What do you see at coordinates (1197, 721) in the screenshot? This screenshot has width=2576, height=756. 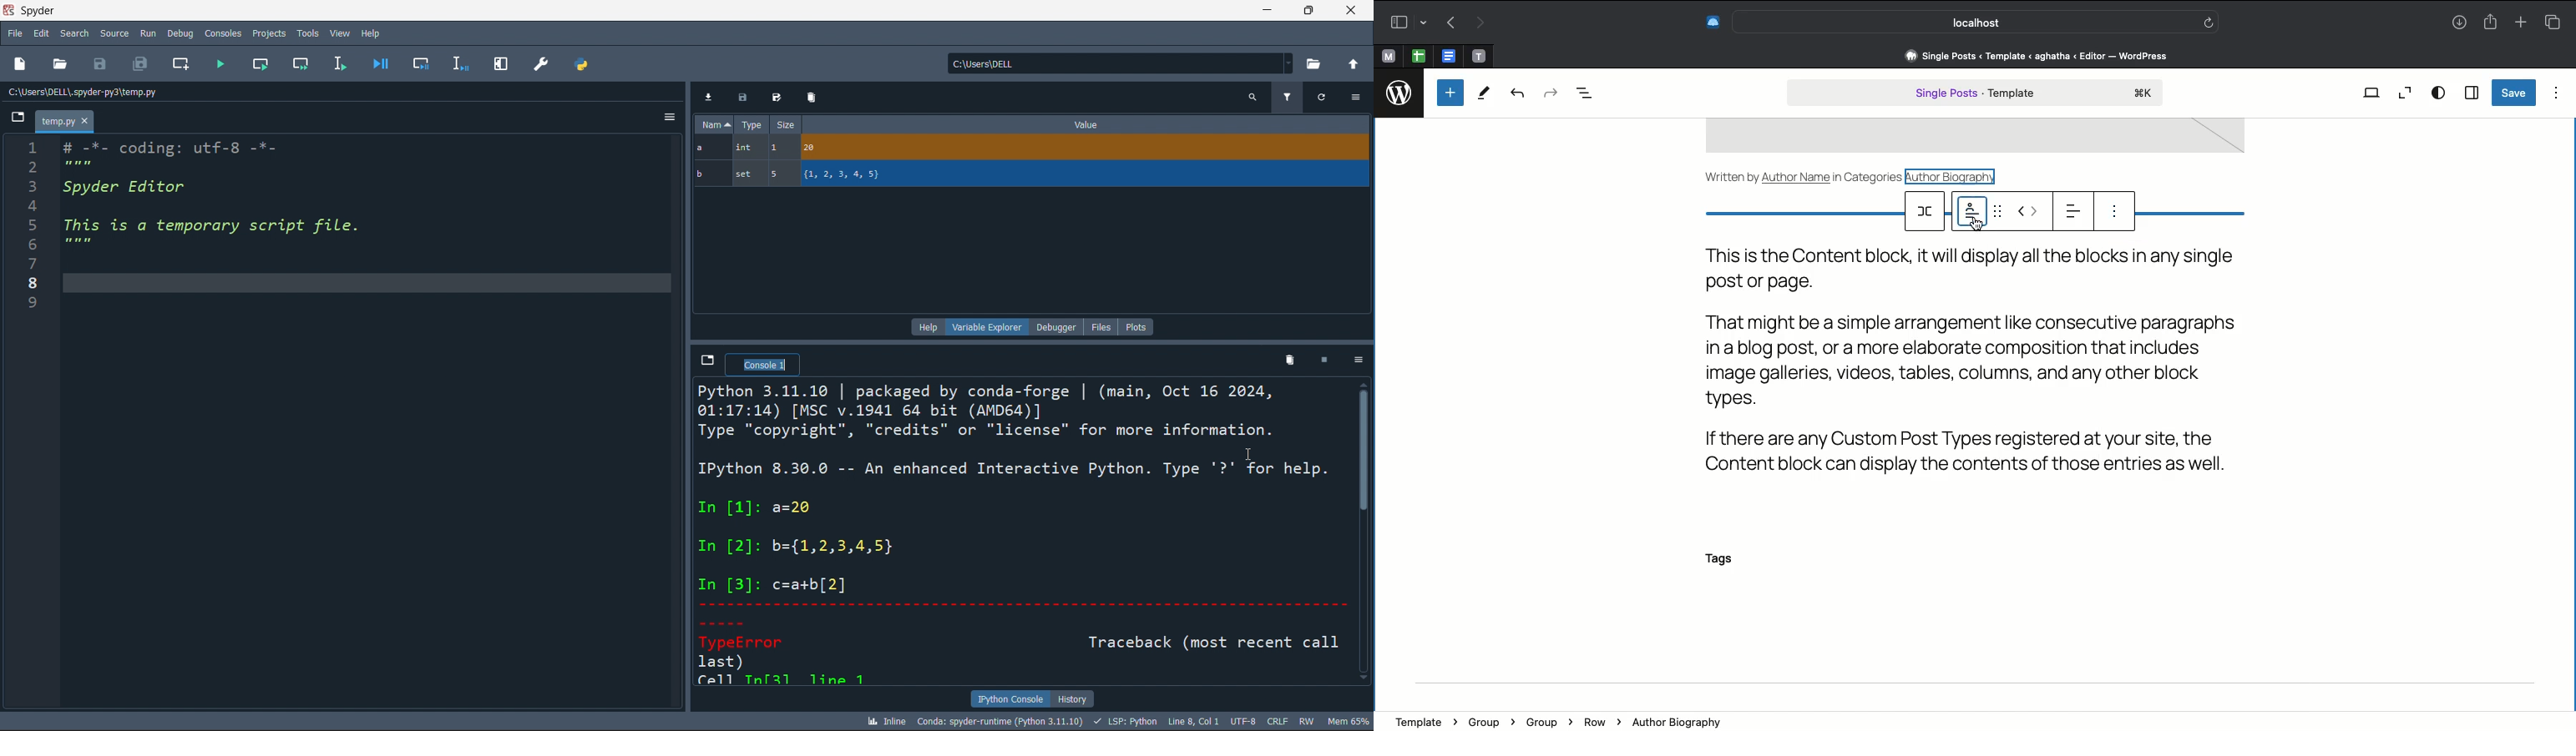 I see `LINE 8, COL 1` at bounding box center [1197, 721].